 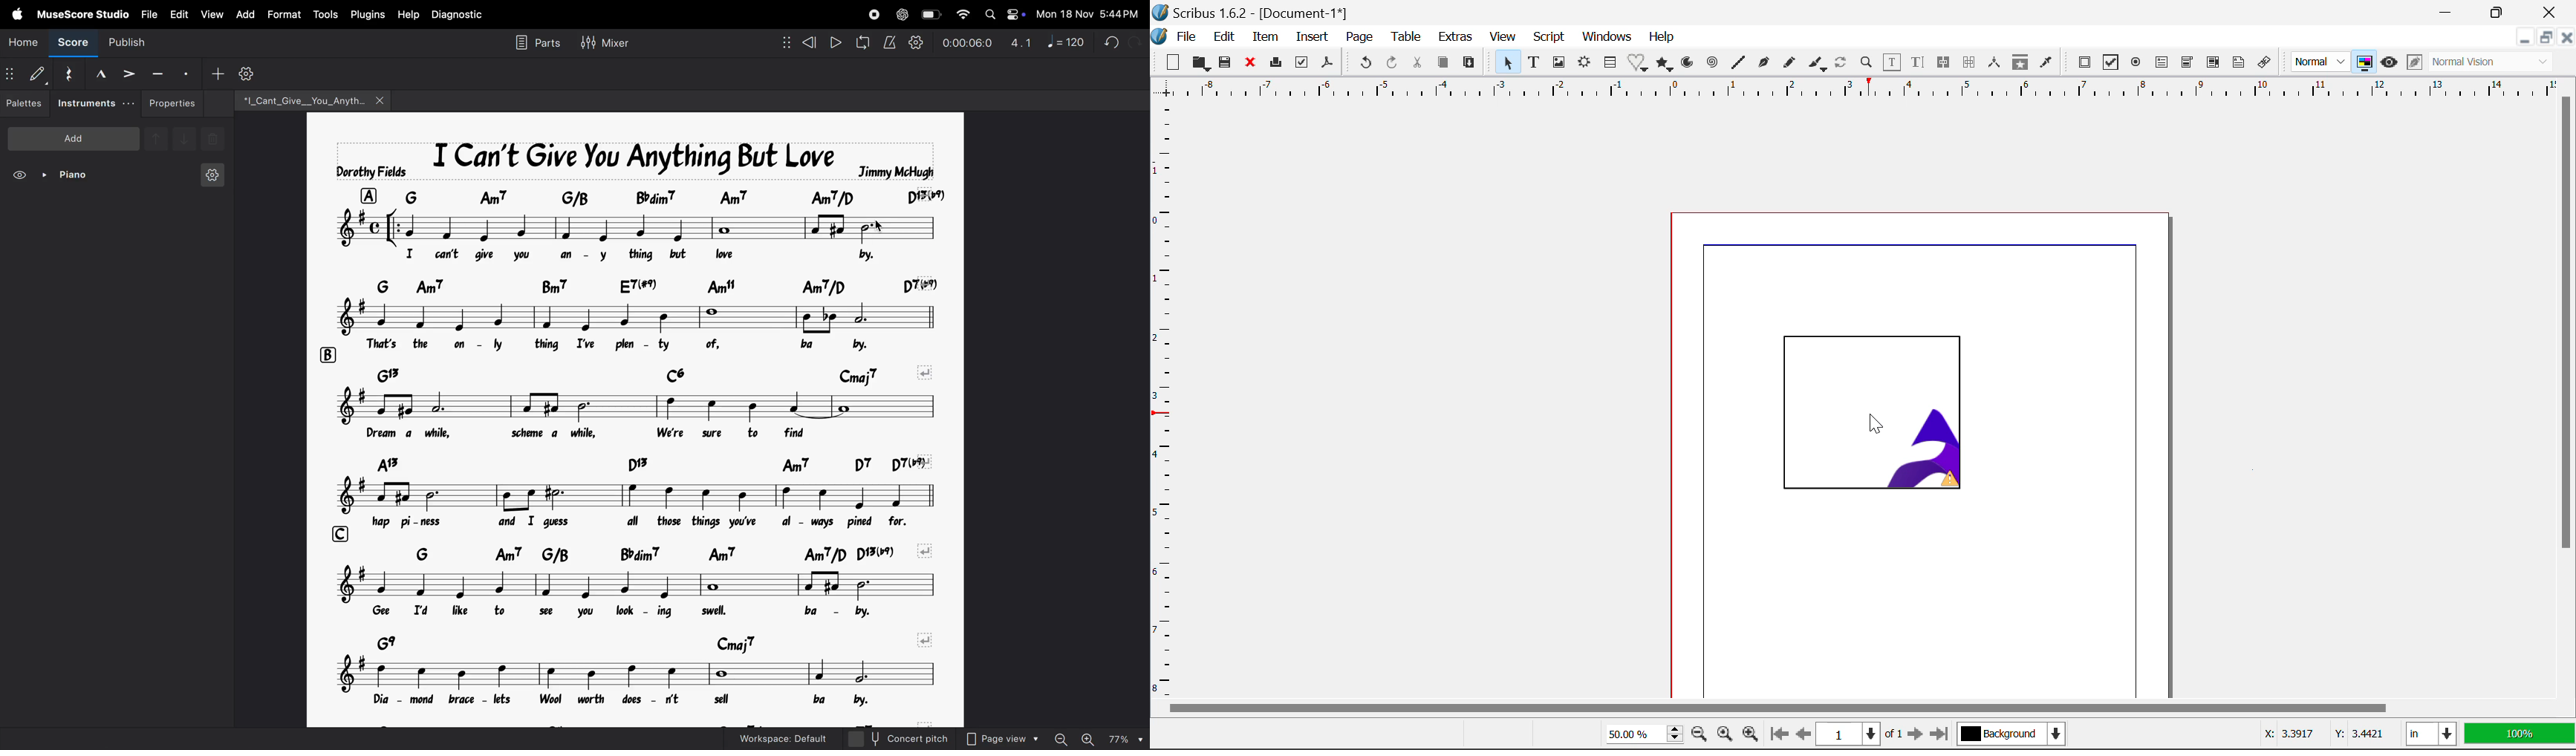 I want to click on Display View, so click(x=2515, y=733).